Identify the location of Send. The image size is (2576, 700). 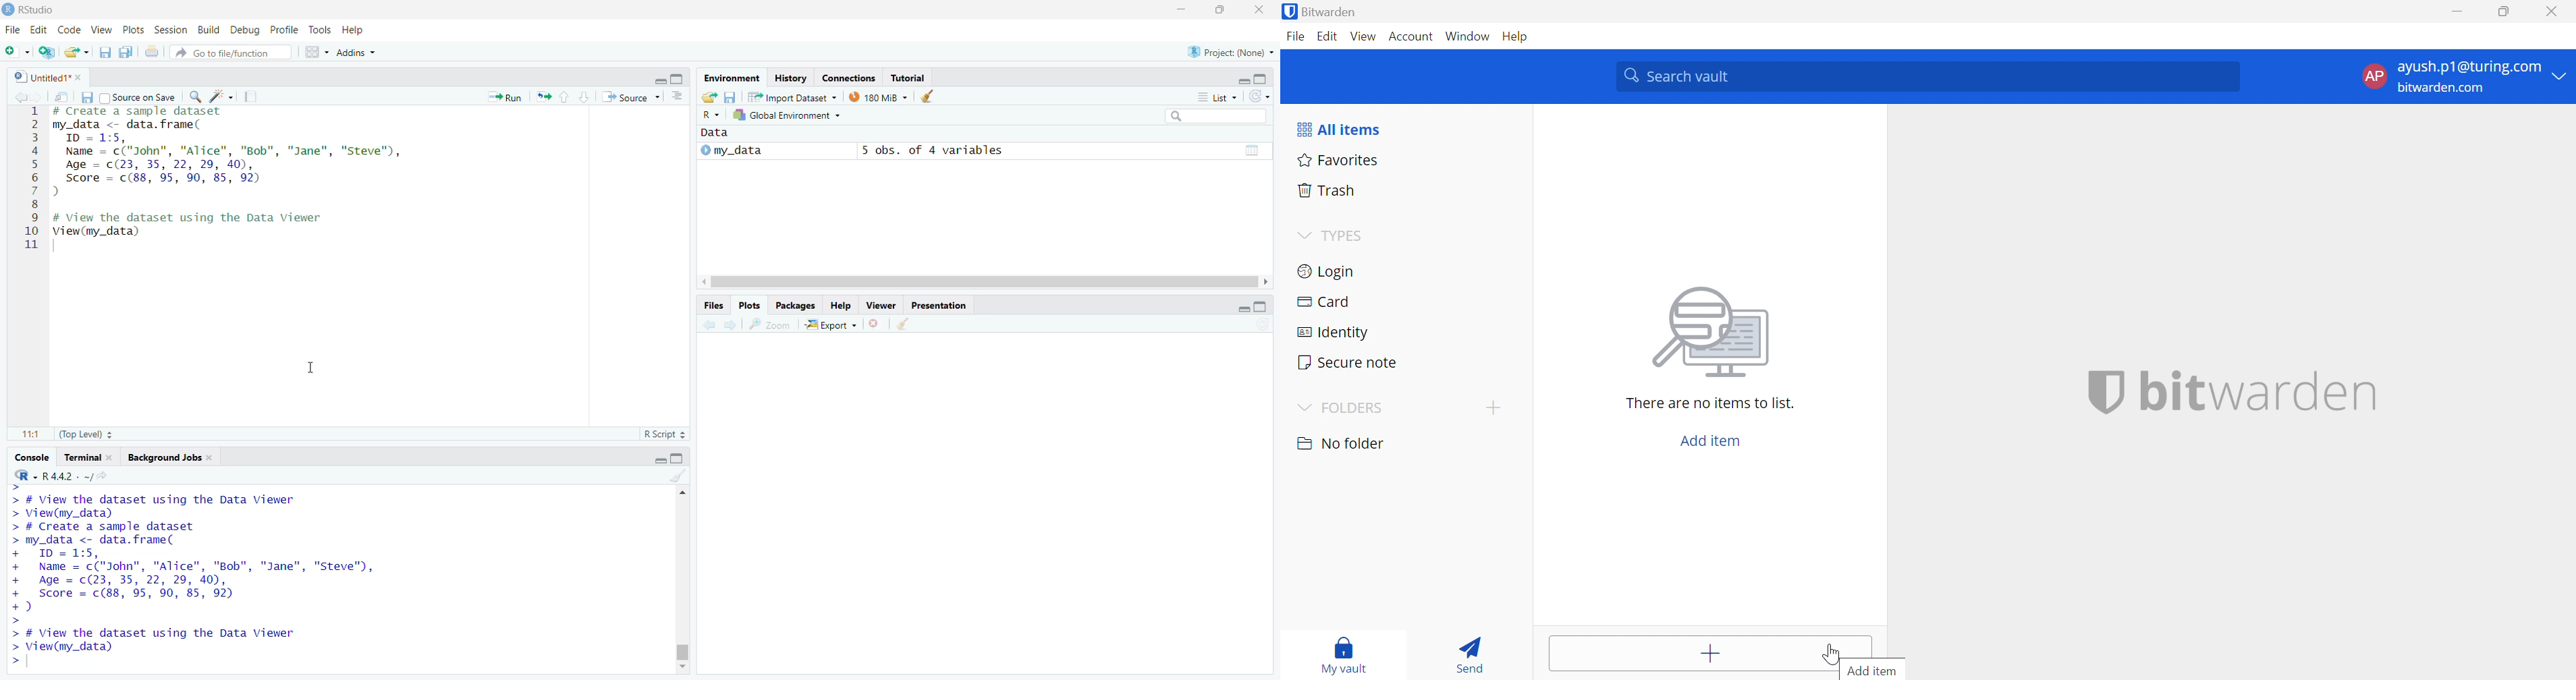
(1473, 654).